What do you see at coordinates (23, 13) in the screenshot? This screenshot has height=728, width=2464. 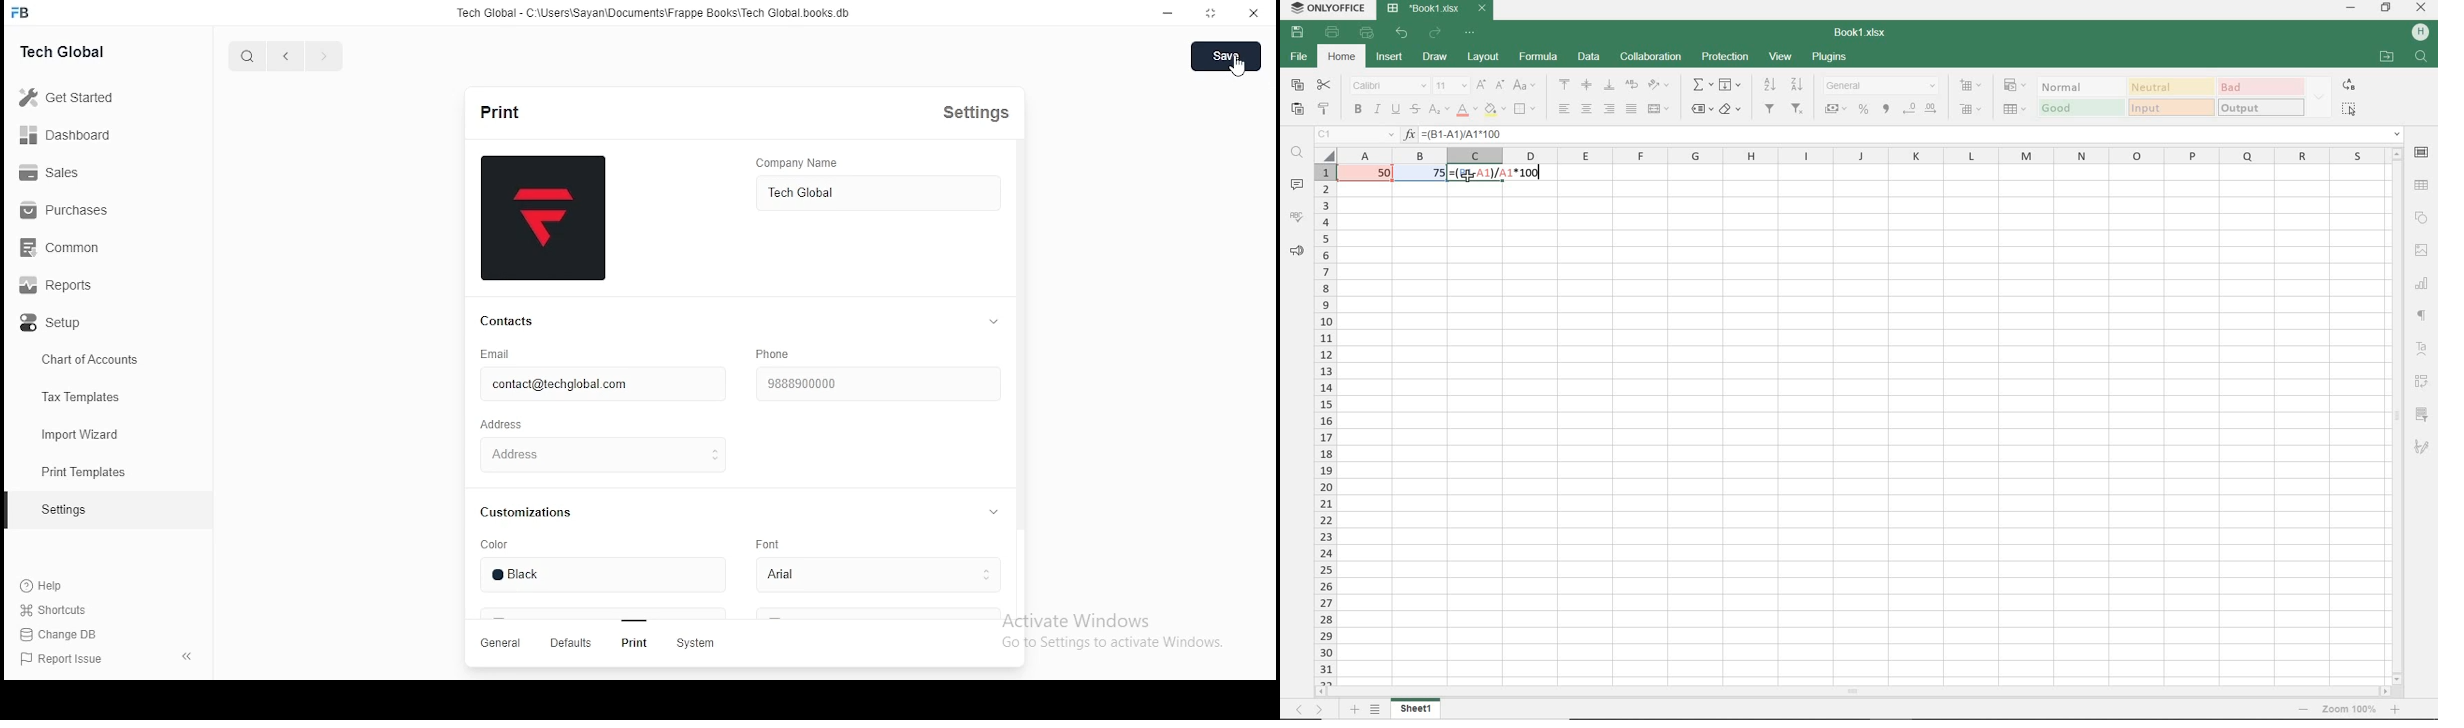 I see `Frappe Books logo` at bounding box center [23, 13].